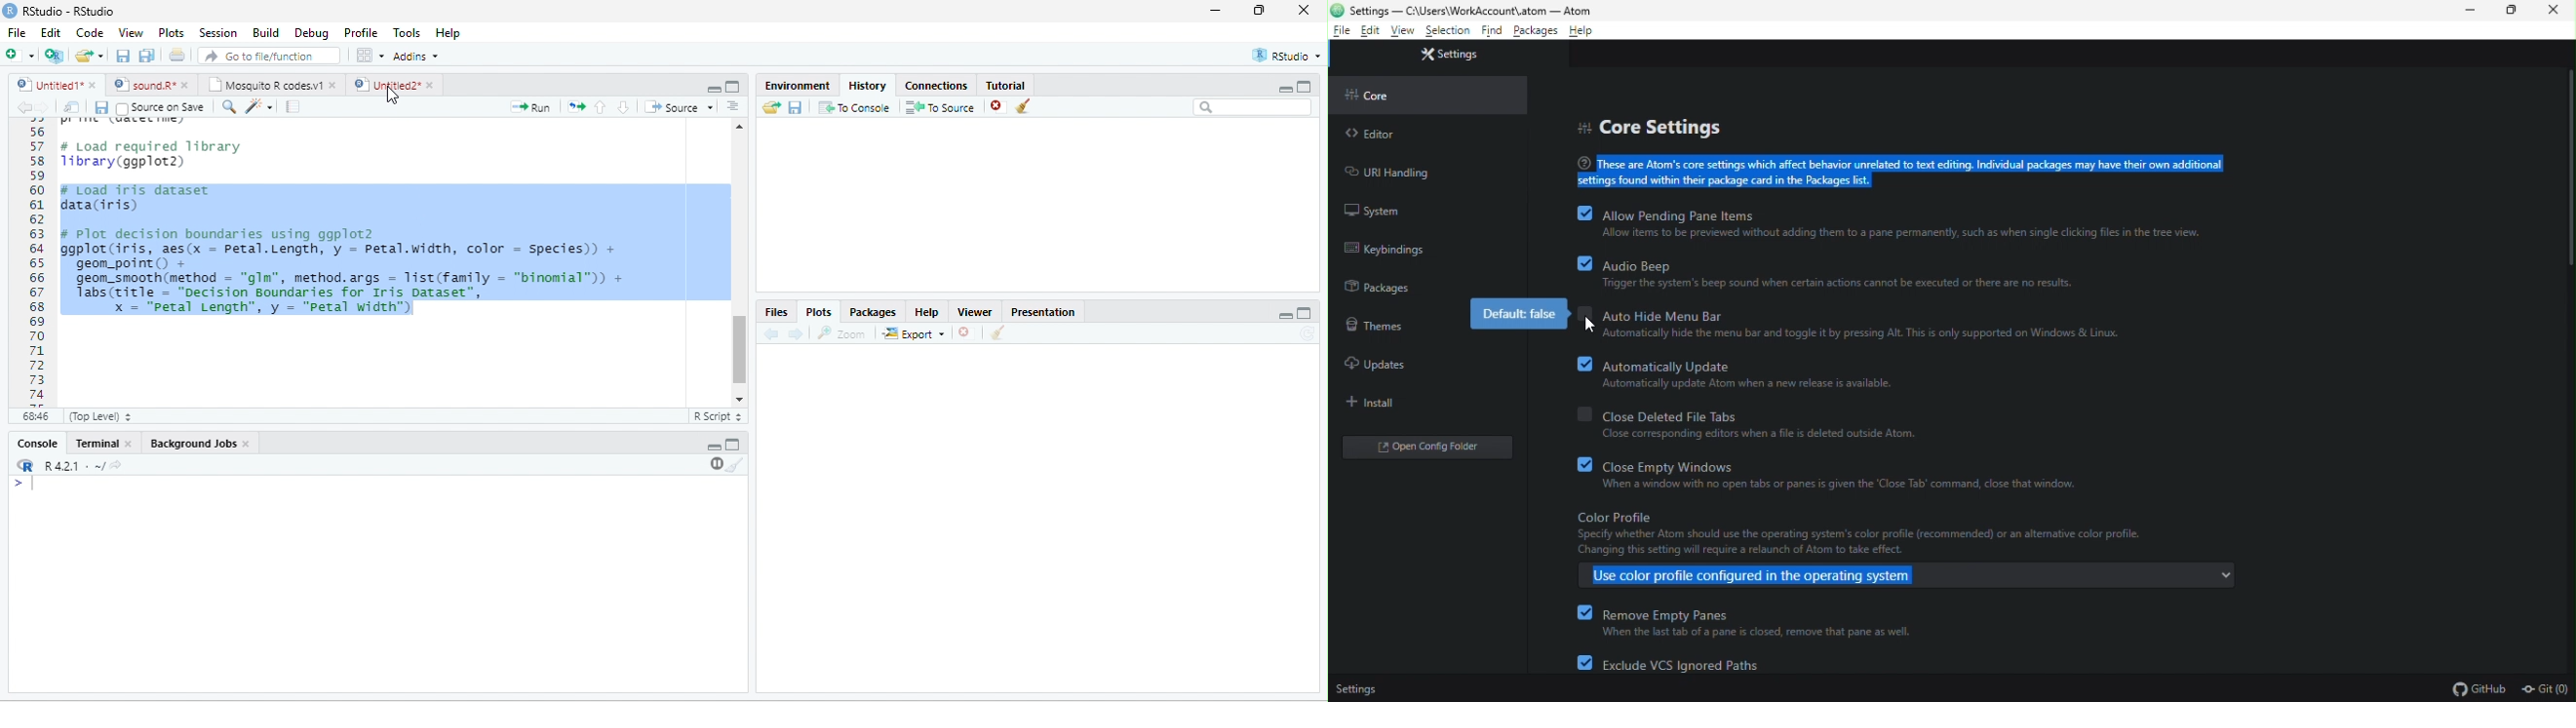 Image resolution: width=2576 pixels, height=728 pixels. Describe the element at coordinates (798, 85) in the screenshot. I see `Environment` at that location.